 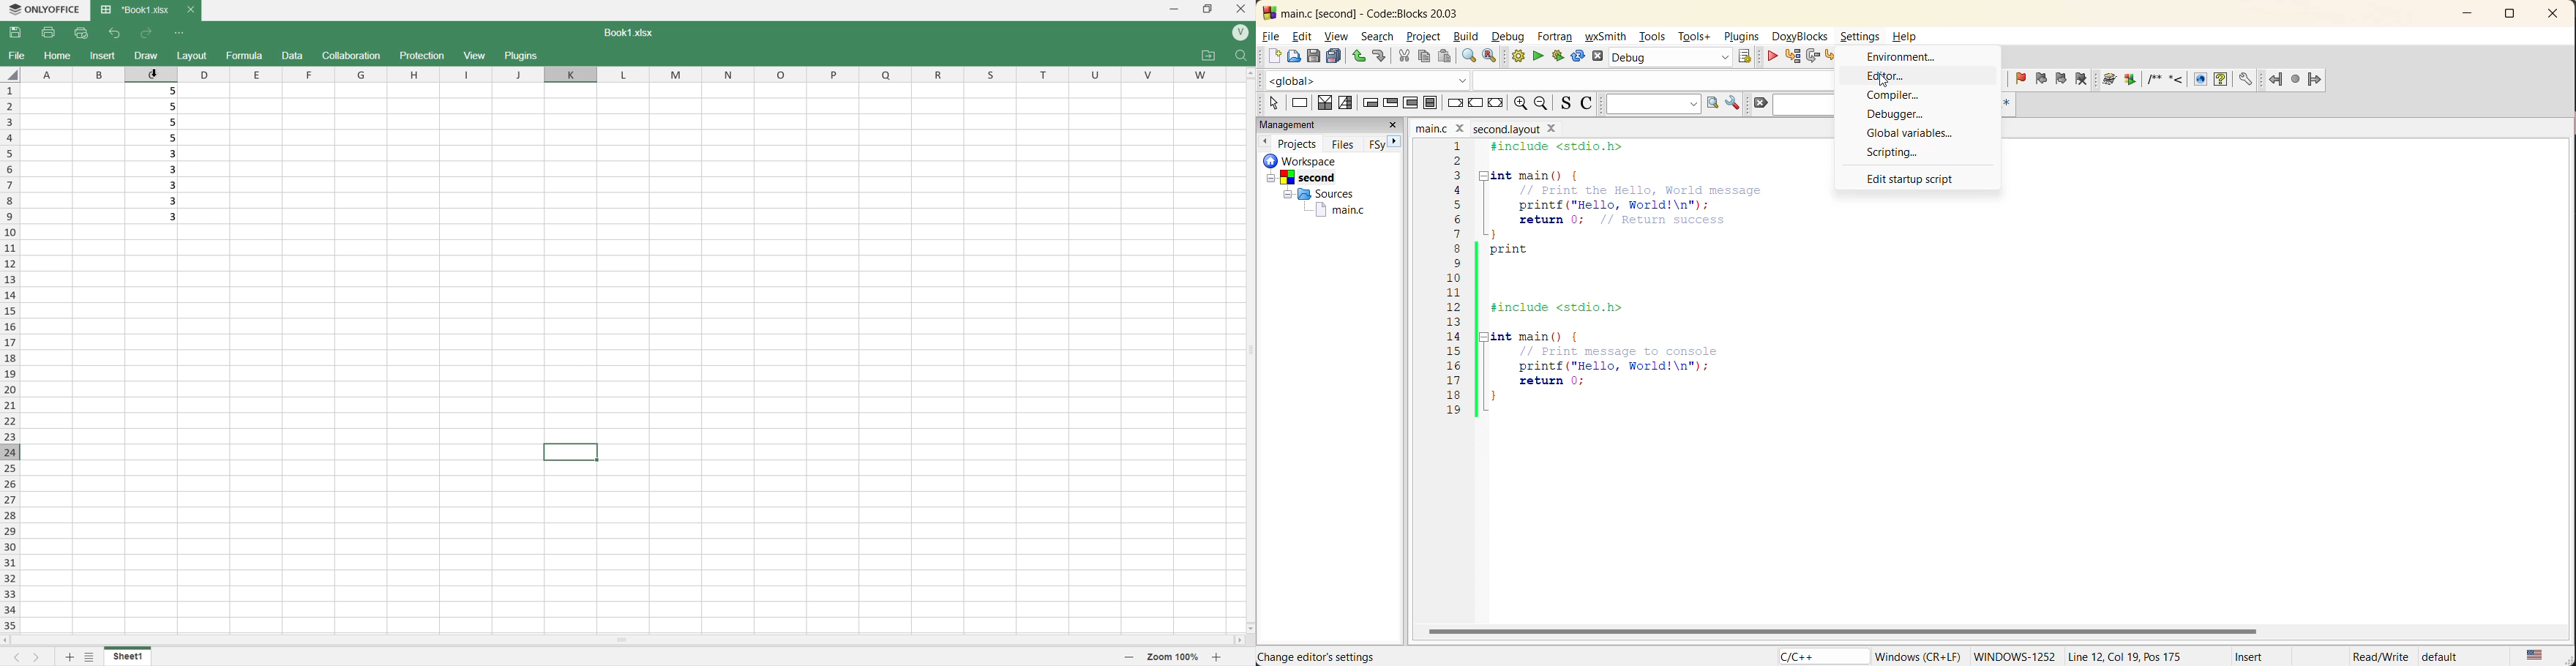 I want to click on text language, so click(x=2537, y=654).